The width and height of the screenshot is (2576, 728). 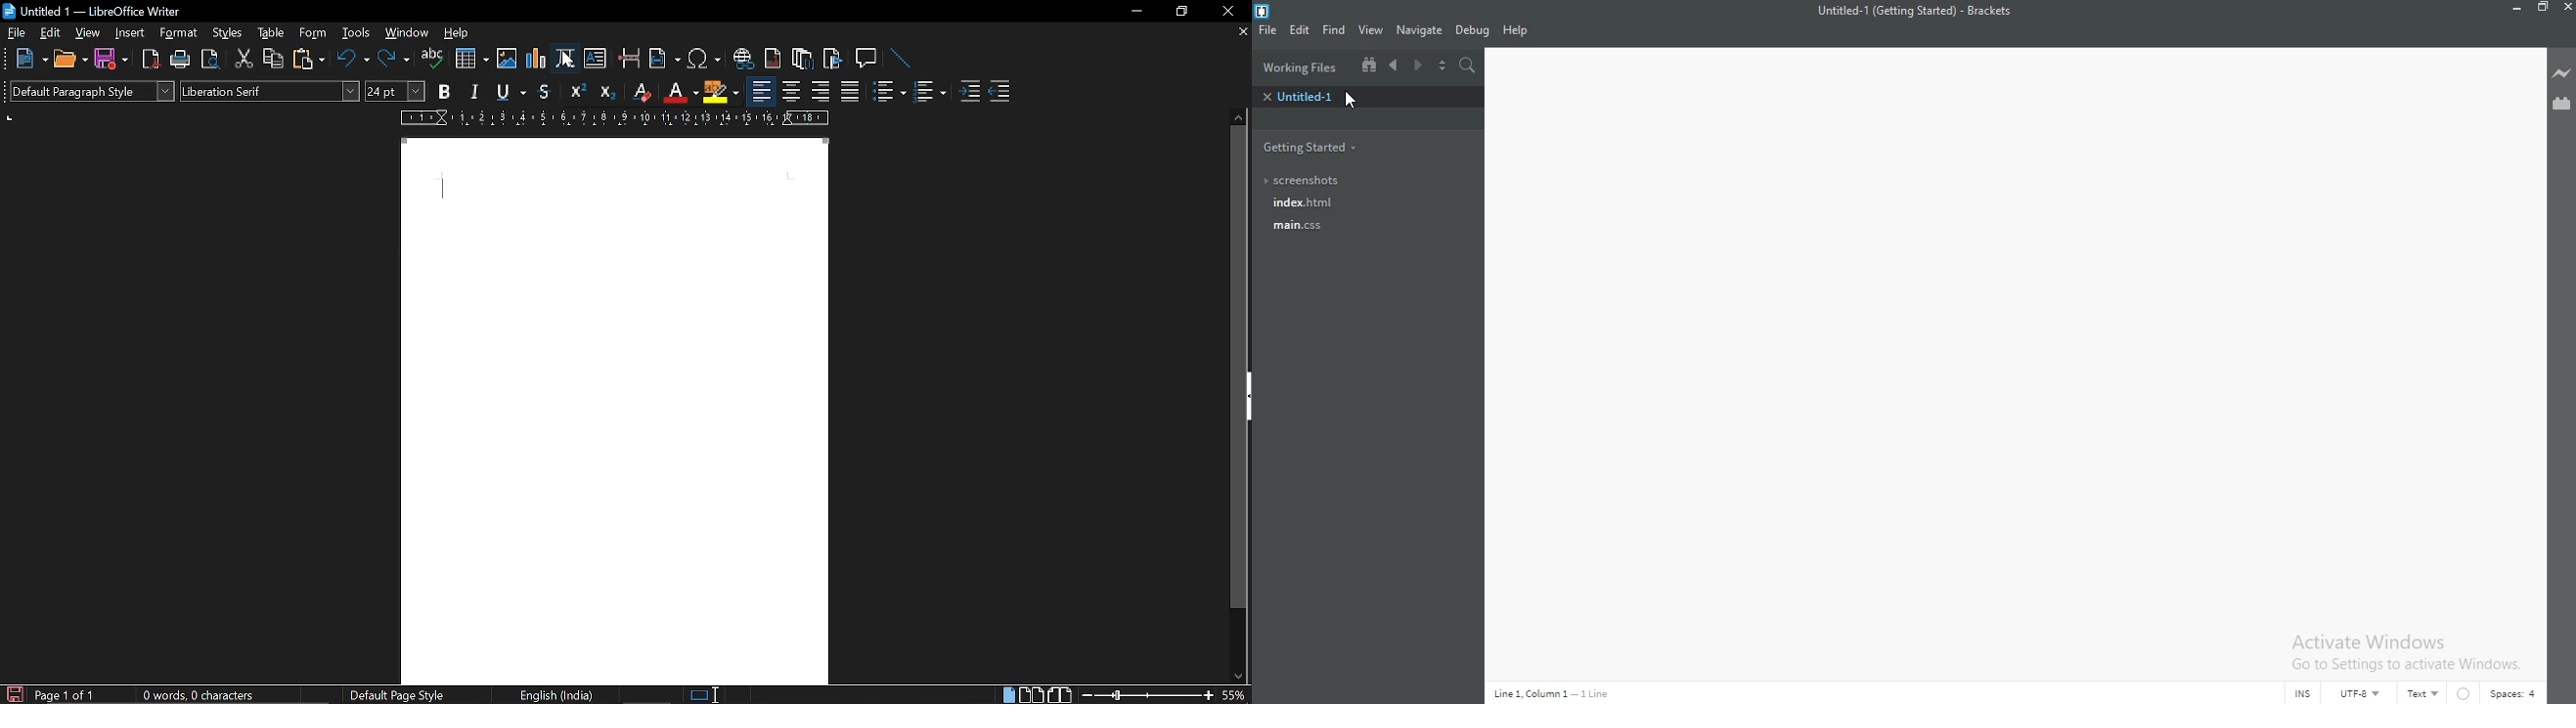 I want to click on paste, so click(x=307, y=60).